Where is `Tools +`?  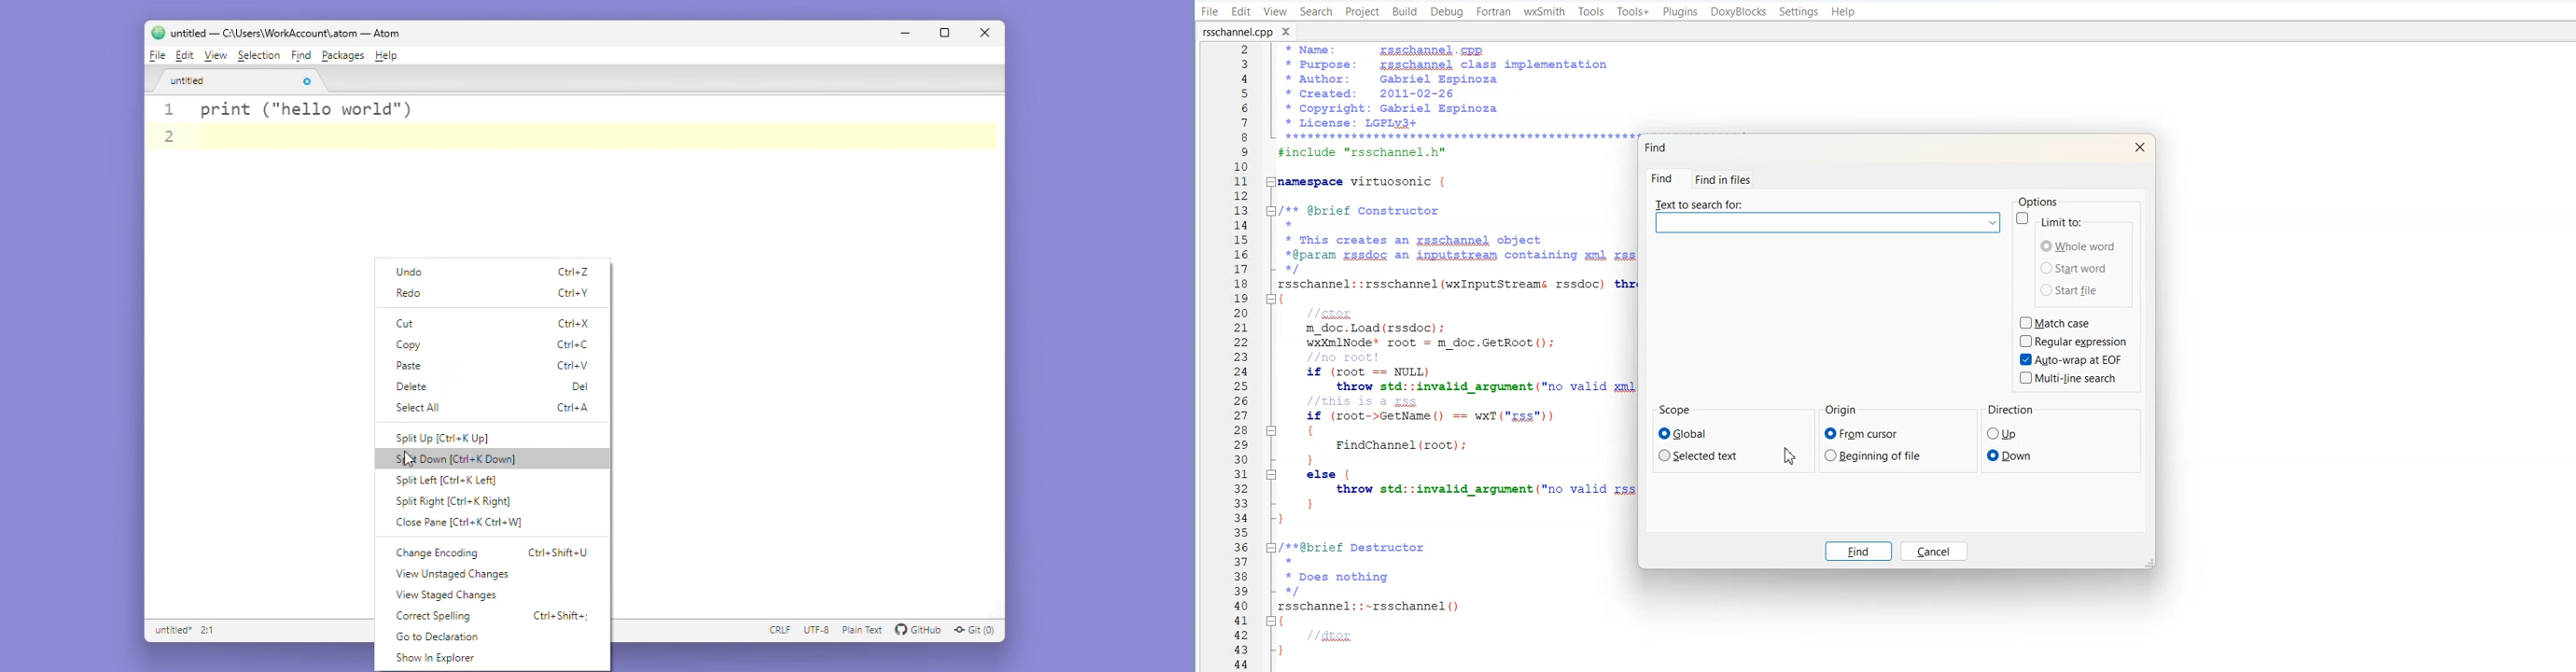
Tools + is located at coordinates (1634, 12).